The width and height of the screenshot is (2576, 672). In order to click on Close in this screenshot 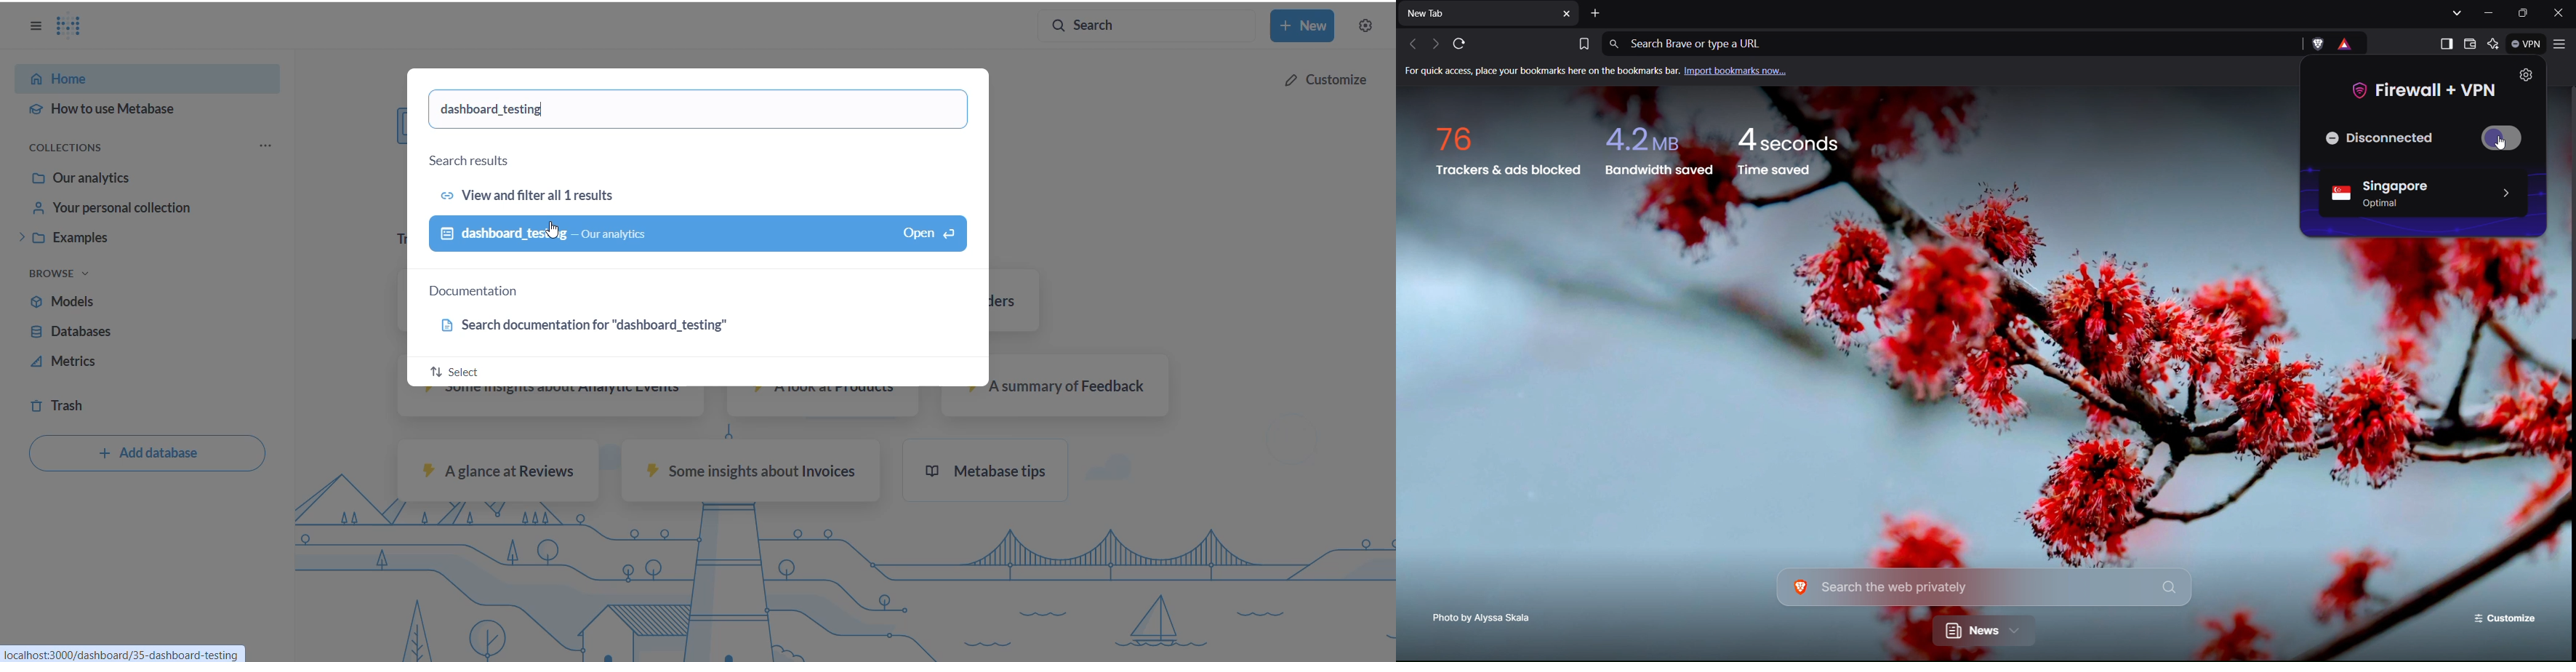, I will do `click(2562, 13)`.